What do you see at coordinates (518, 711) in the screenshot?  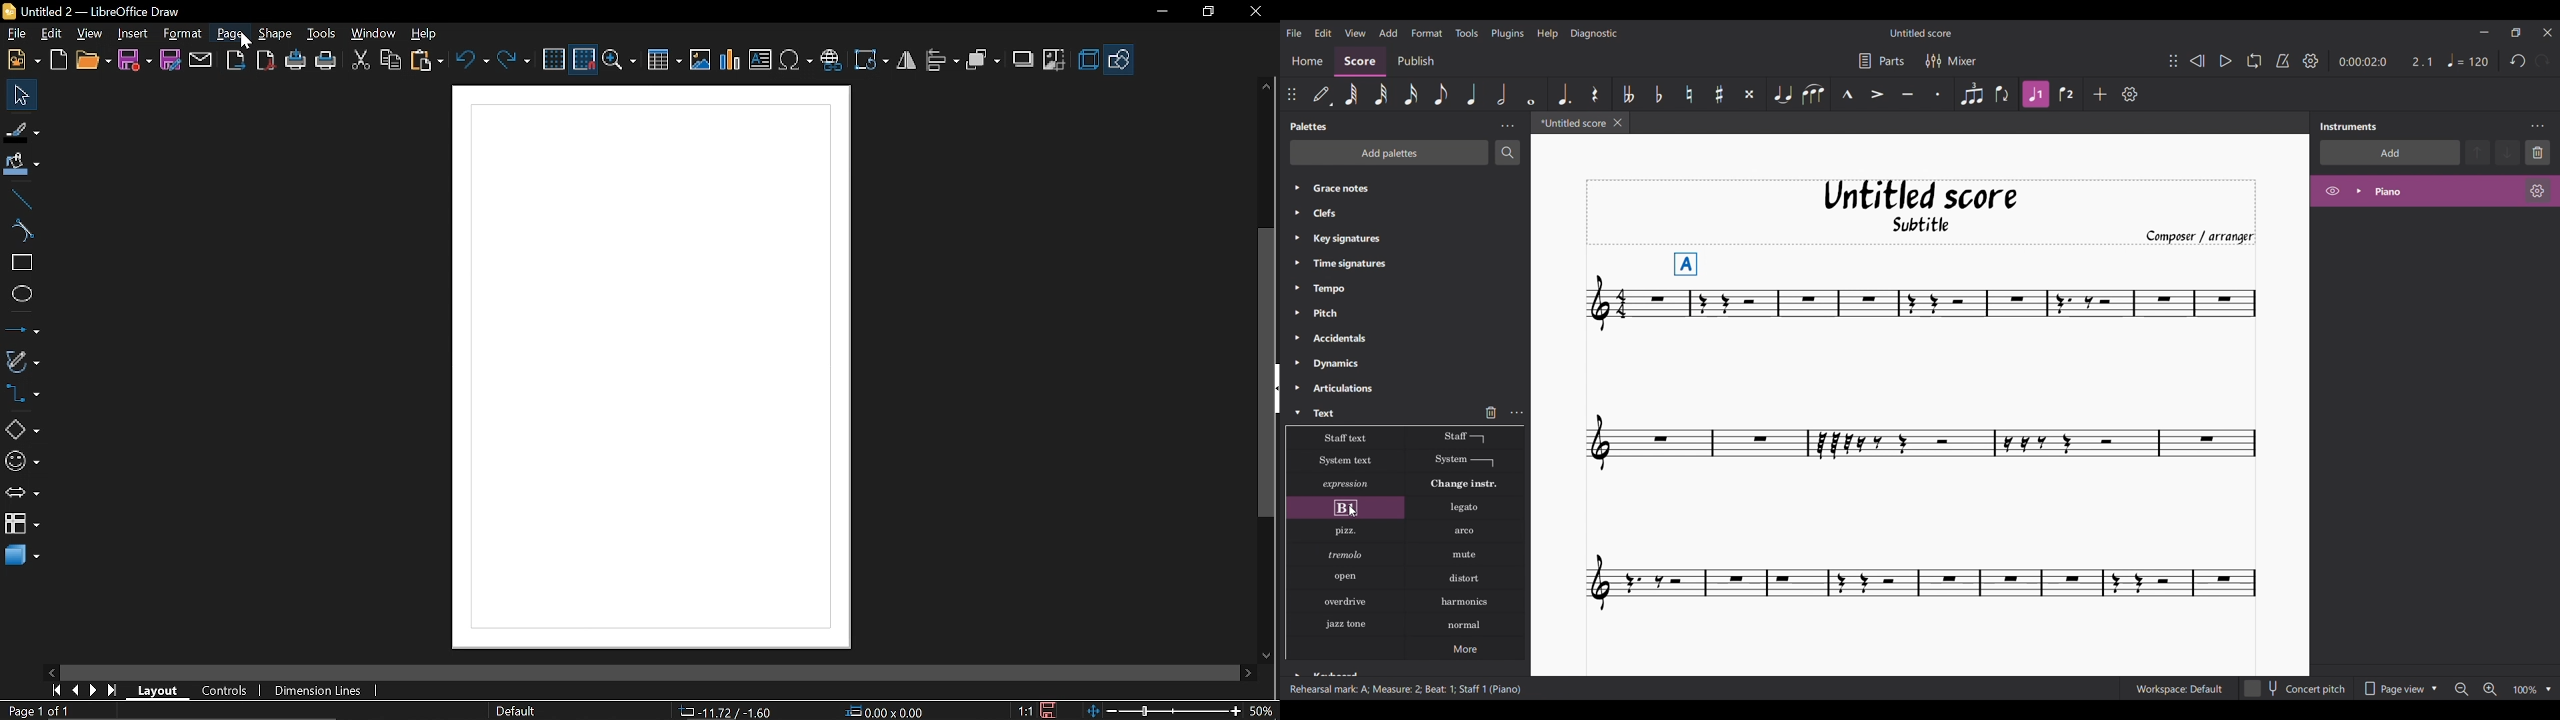 I see `Page Style` at bounding box center [518, 711].